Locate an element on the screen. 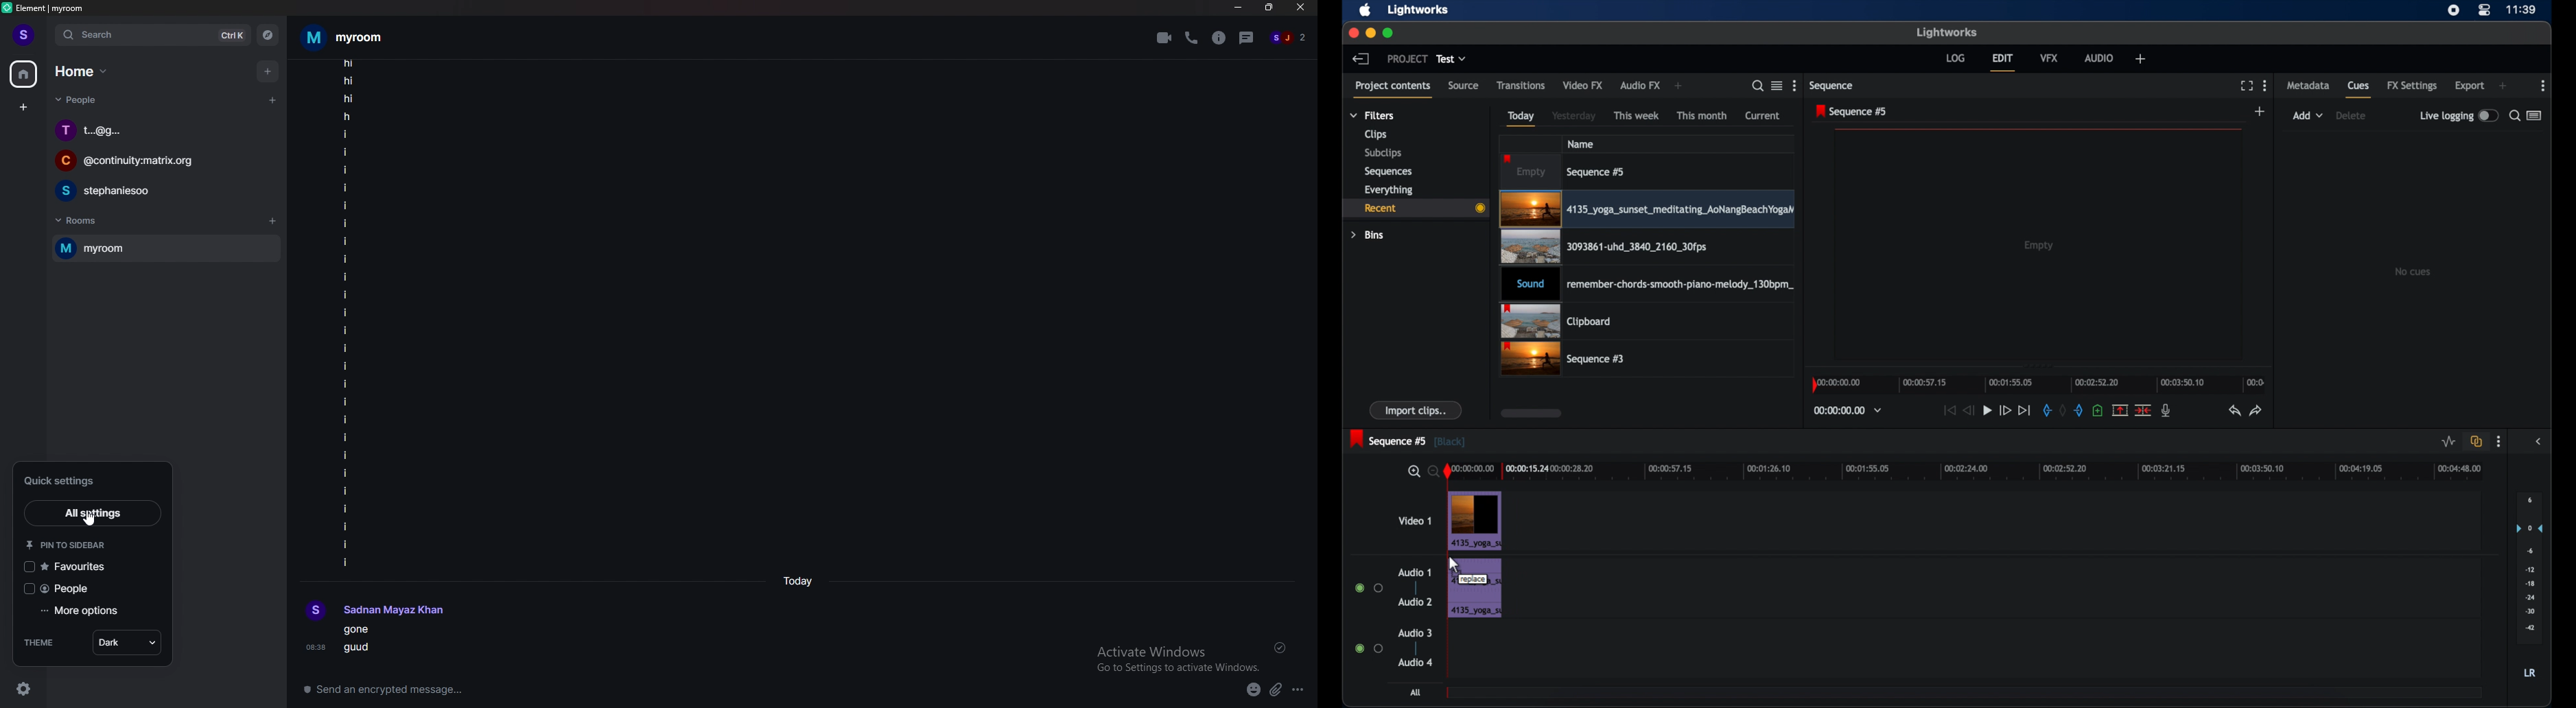 The image size is (2576, 728). LR is located at coordinates (2530, 673).